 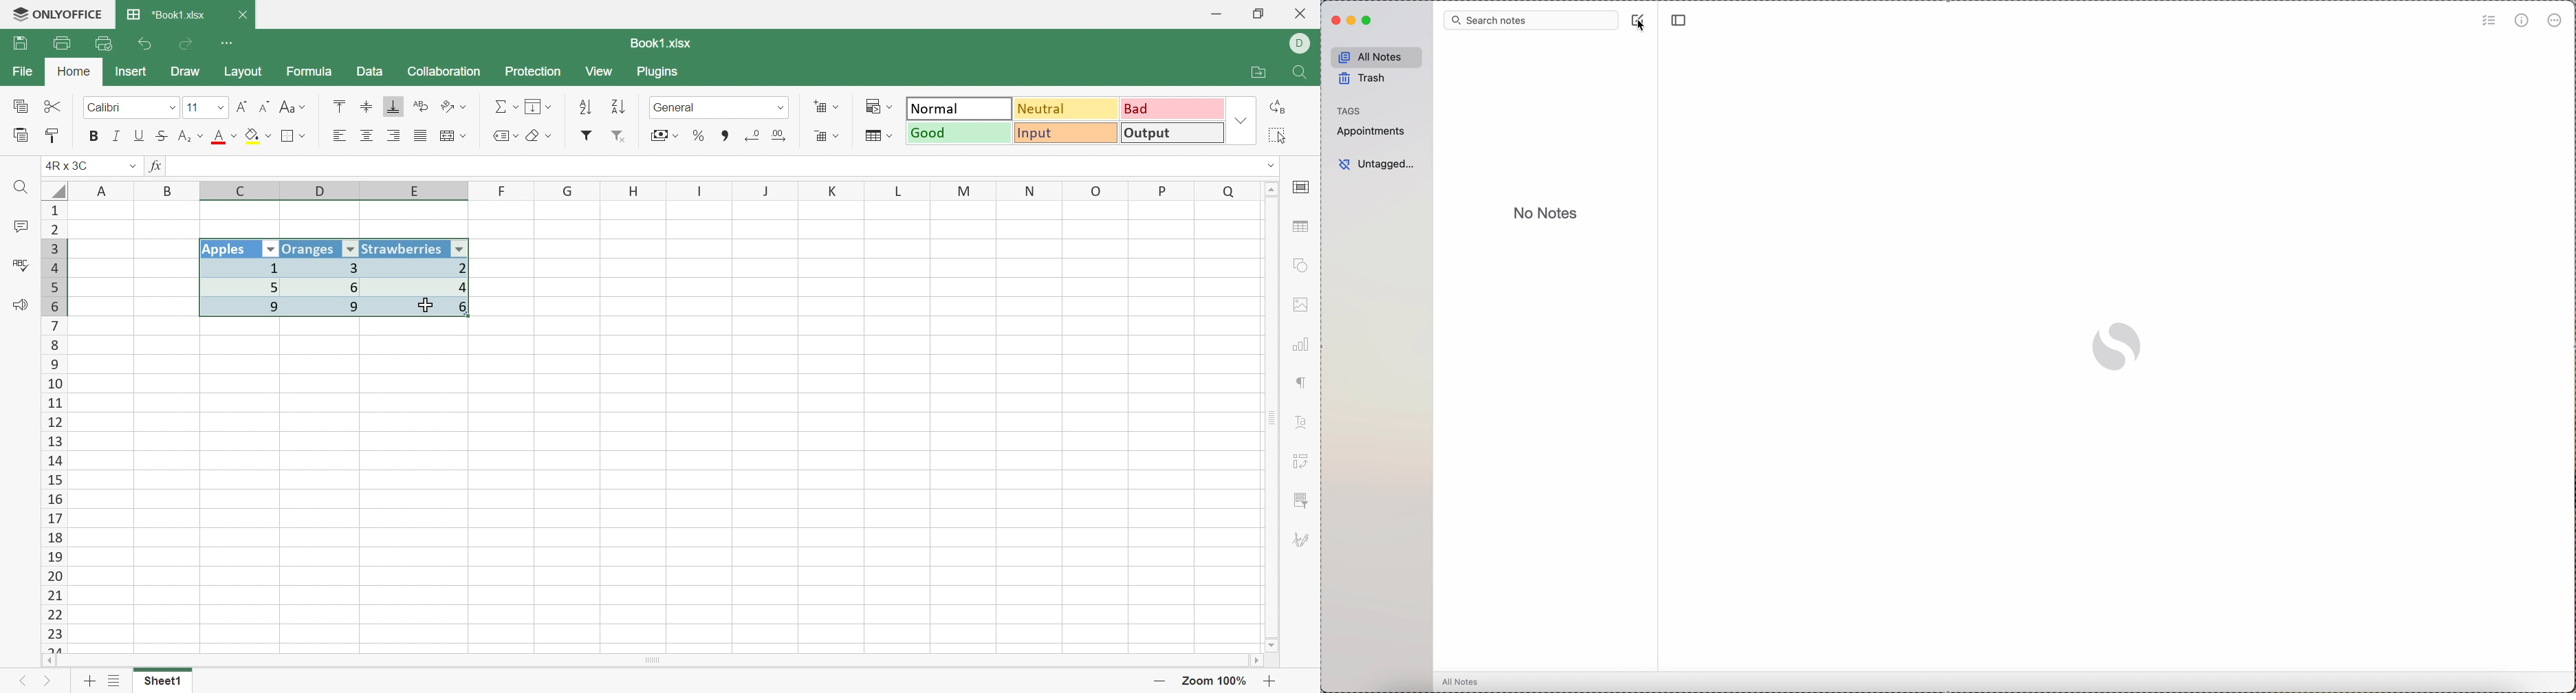 What do you see at coordinates (503, 190) in the screenshot?
I see `F` at bounding box center [503, 190].